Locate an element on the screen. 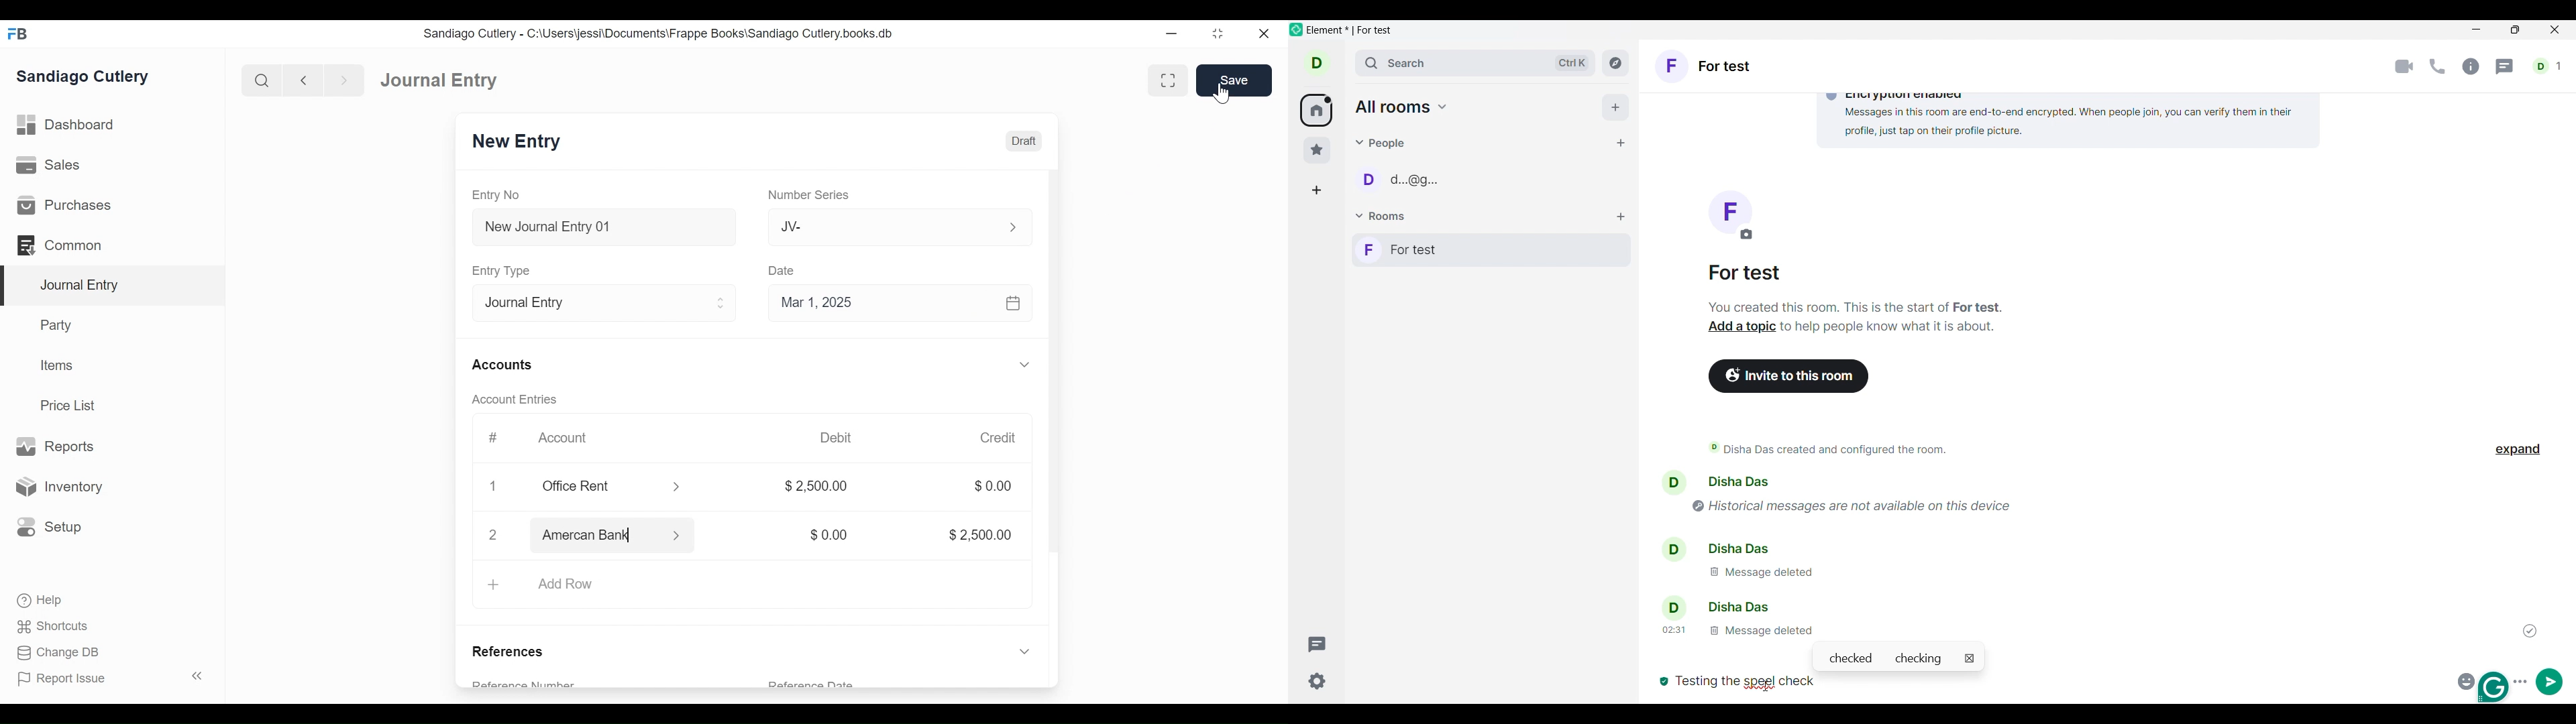  Add Row is located at coordinates (751, 586).